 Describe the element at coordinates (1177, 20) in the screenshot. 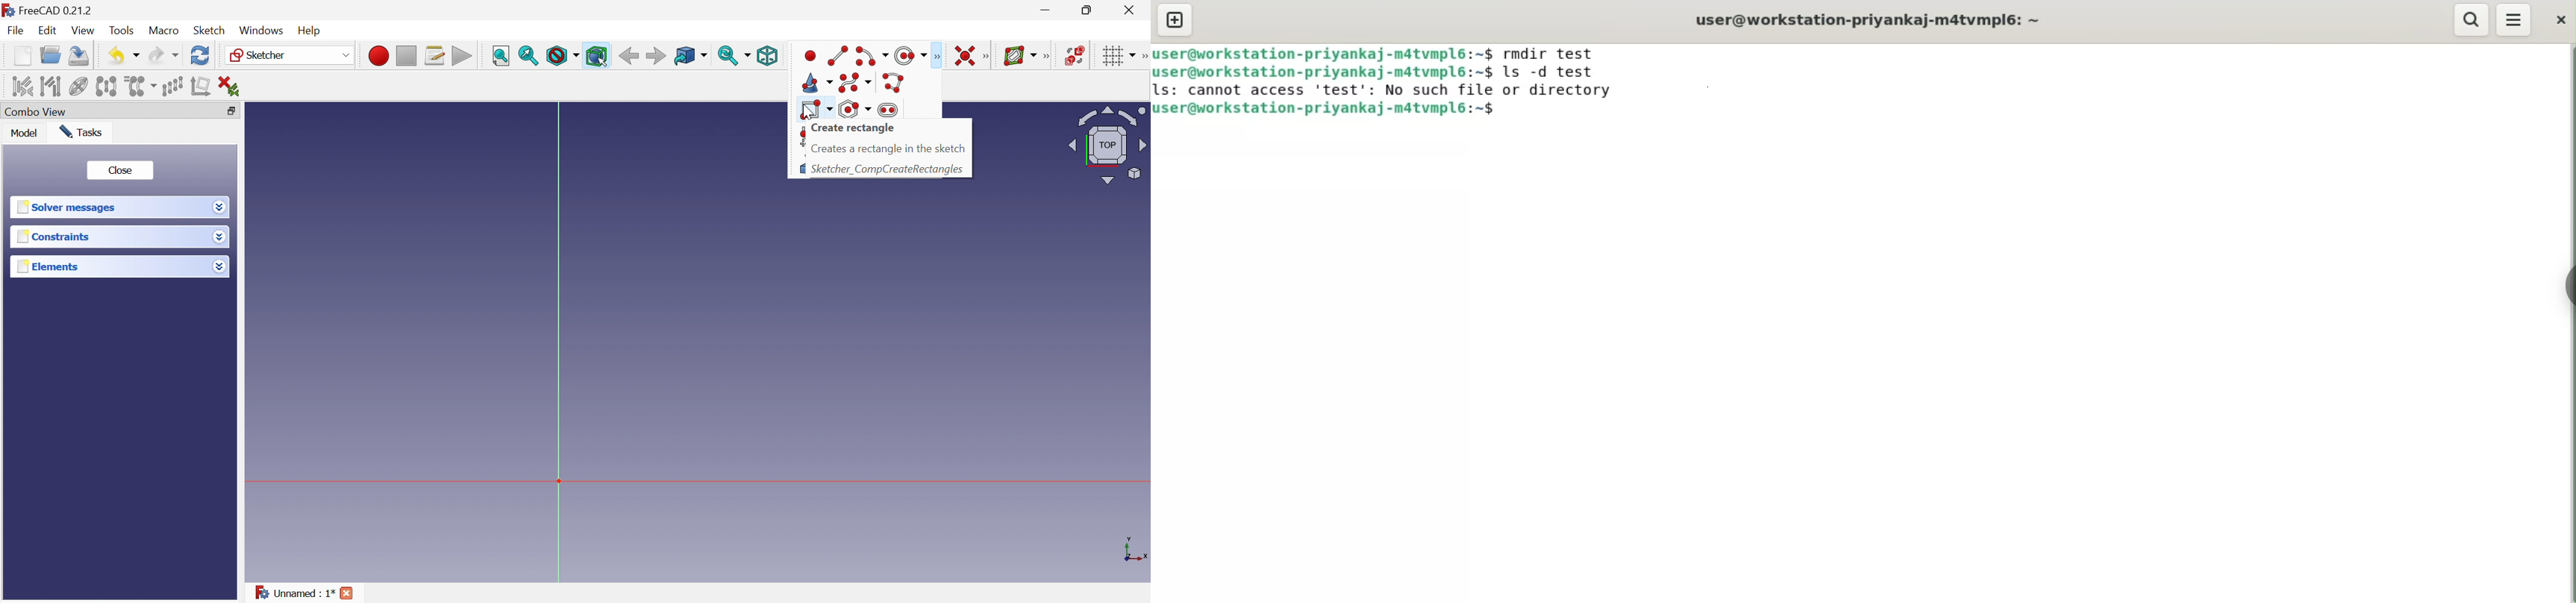

I see `new tab` at that location.